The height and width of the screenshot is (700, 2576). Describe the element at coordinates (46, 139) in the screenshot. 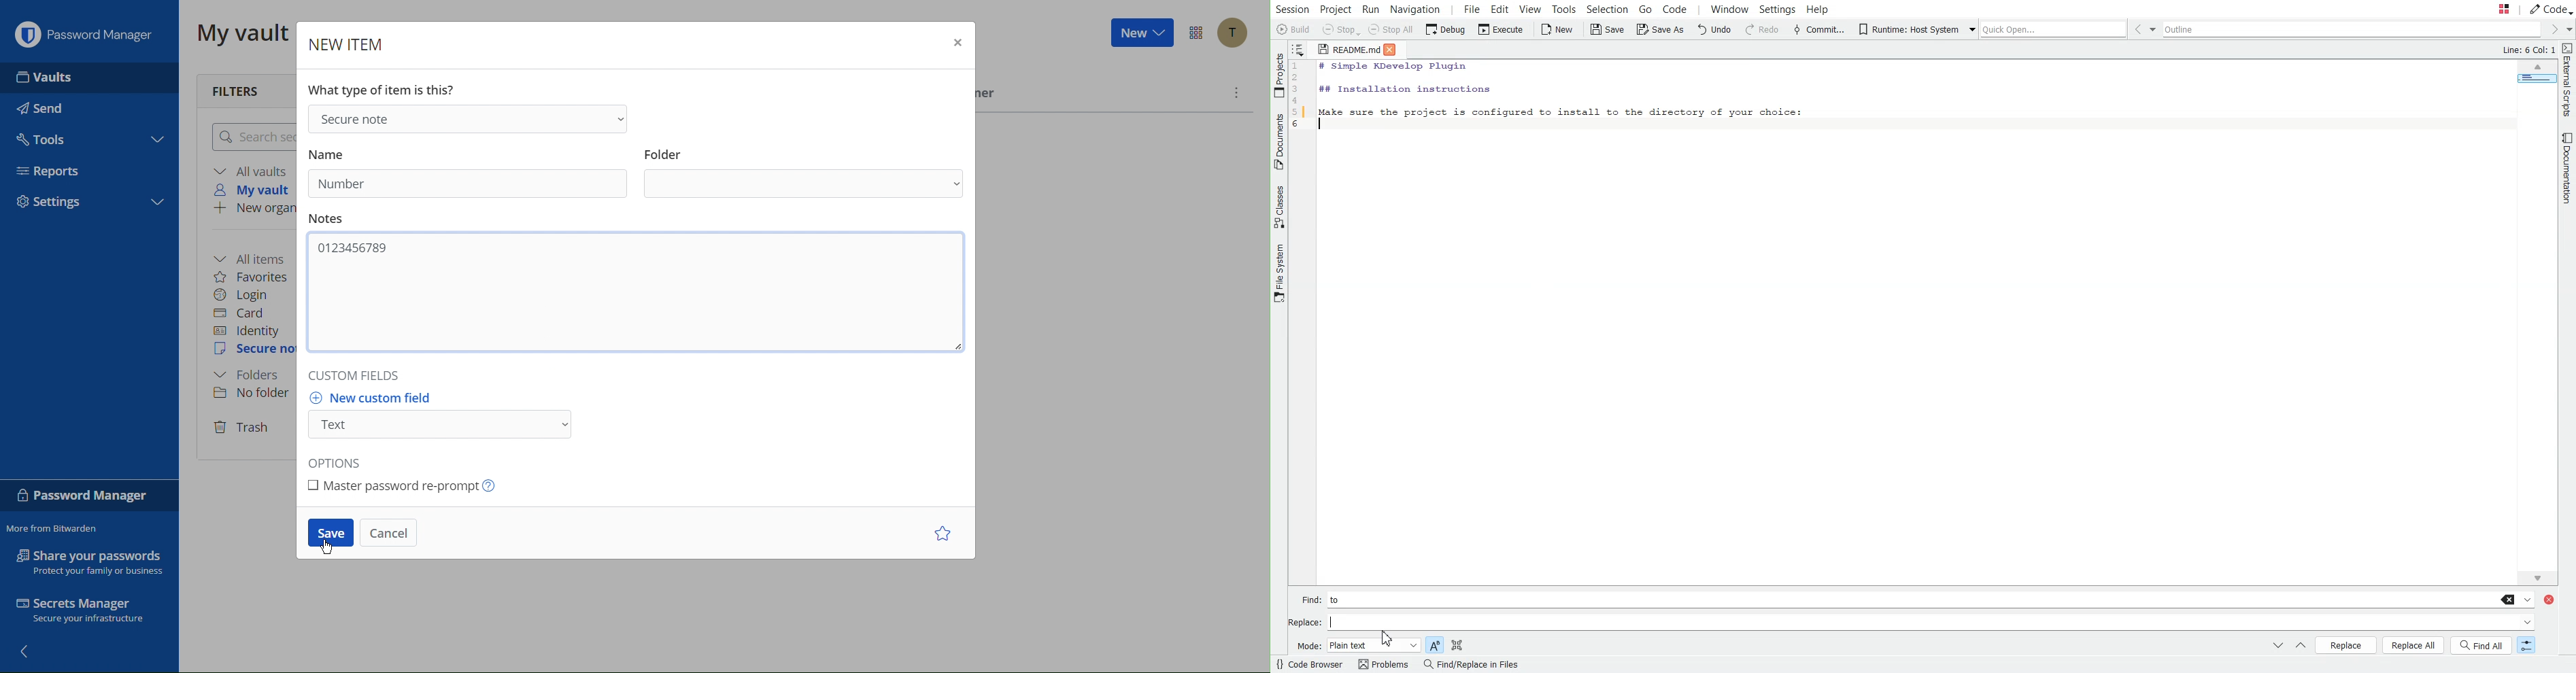

I see `Tools` at that location.